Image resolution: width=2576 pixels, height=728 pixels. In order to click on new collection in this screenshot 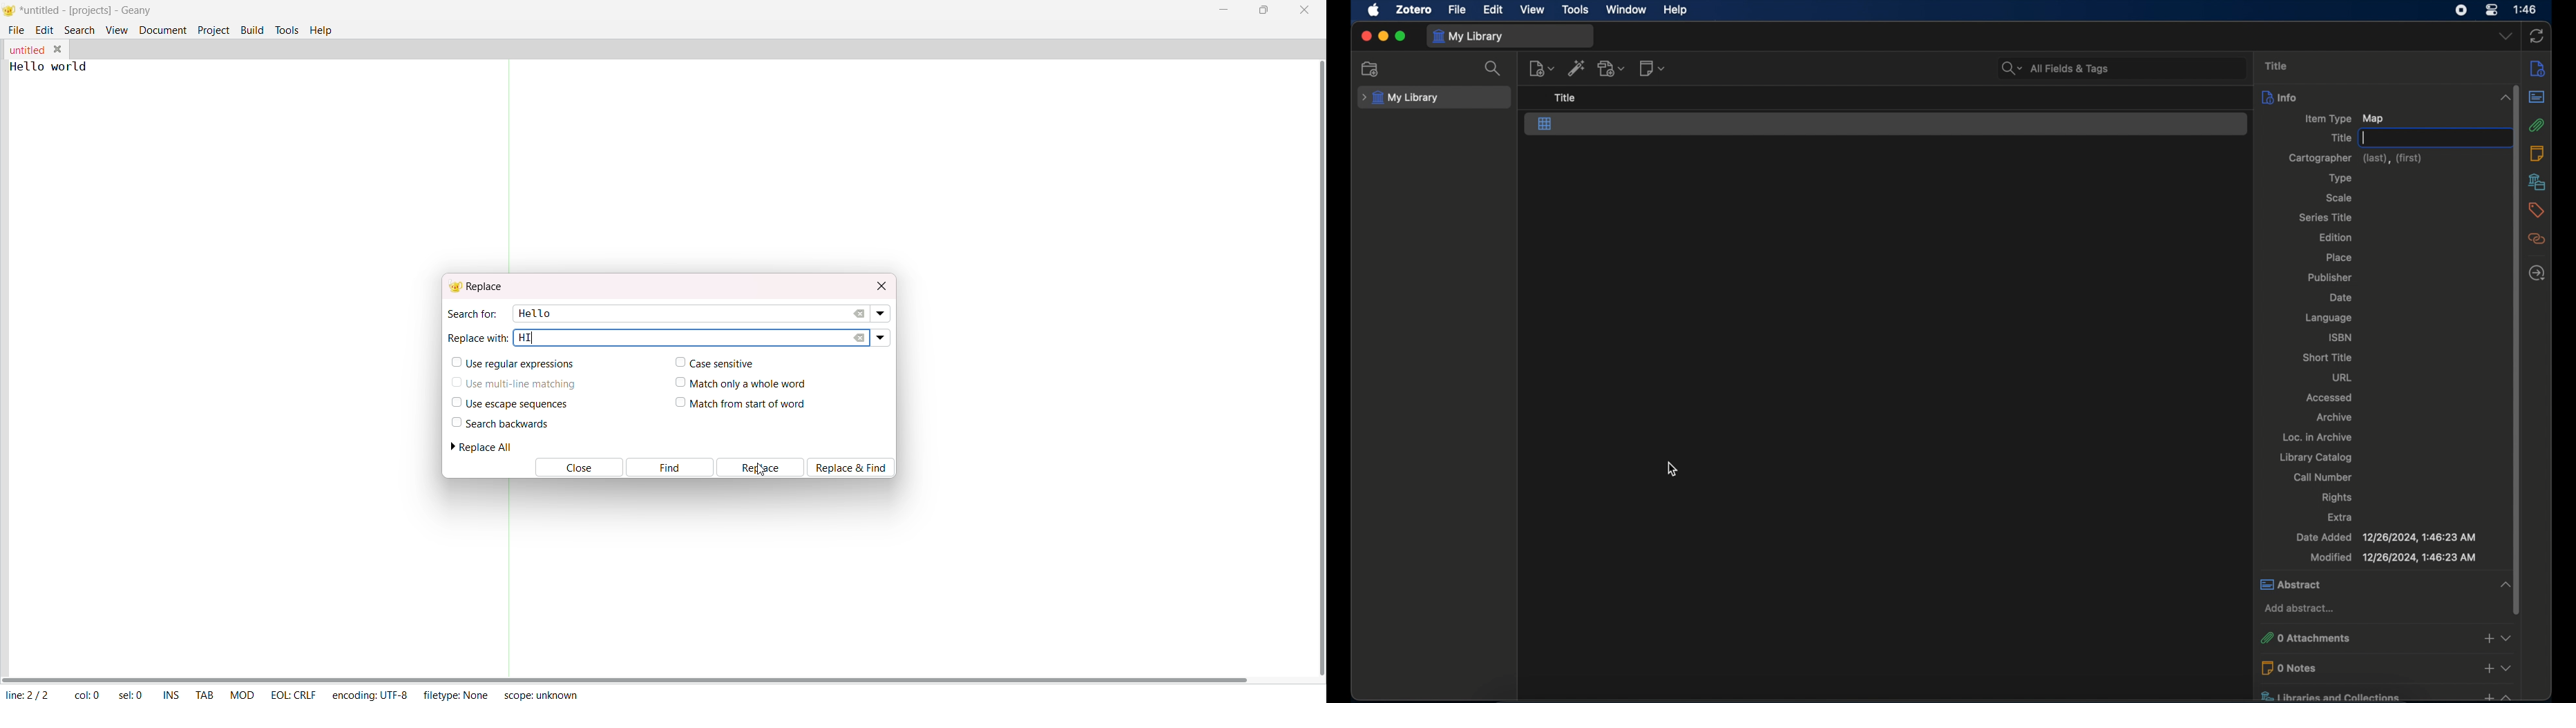, I will do `click(1372, 68)`.